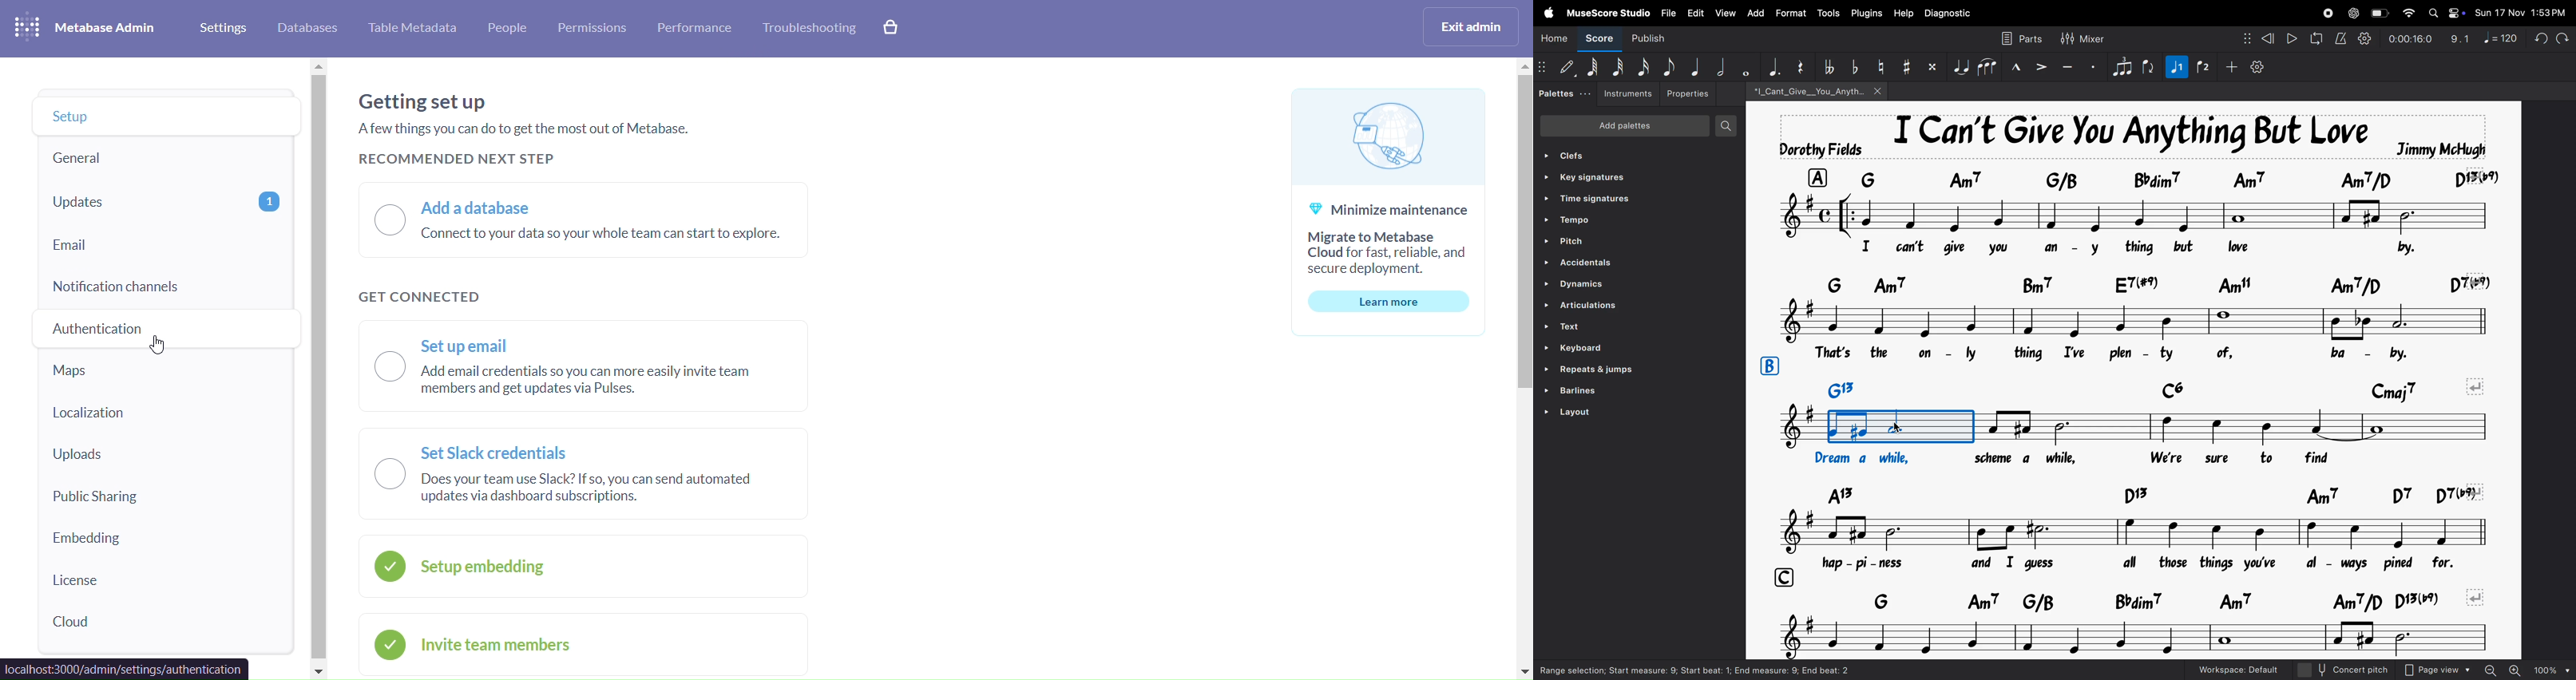  Describe the element at coordinates (166, 457) in the screenshot. I see `uploads` at that location.